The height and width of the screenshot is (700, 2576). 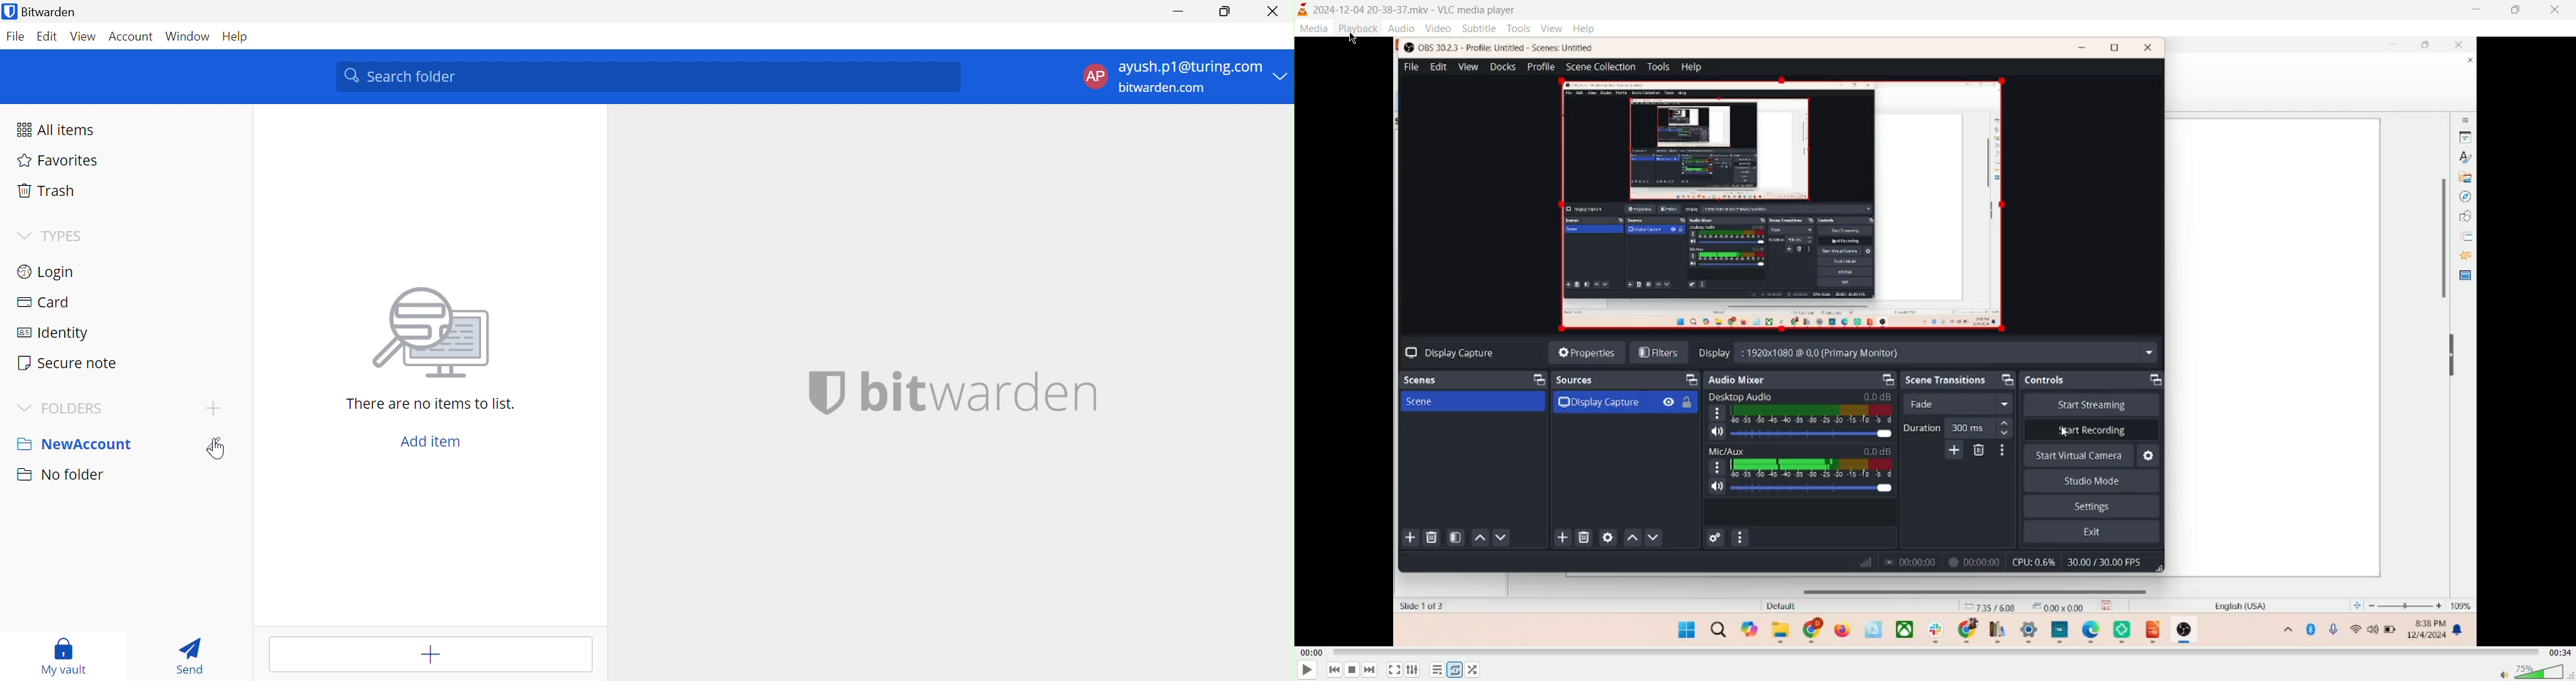 What do you see at coordinates (20, 235) in the screenshot?
I see `Drop Down` at bounding box center [20, 235].